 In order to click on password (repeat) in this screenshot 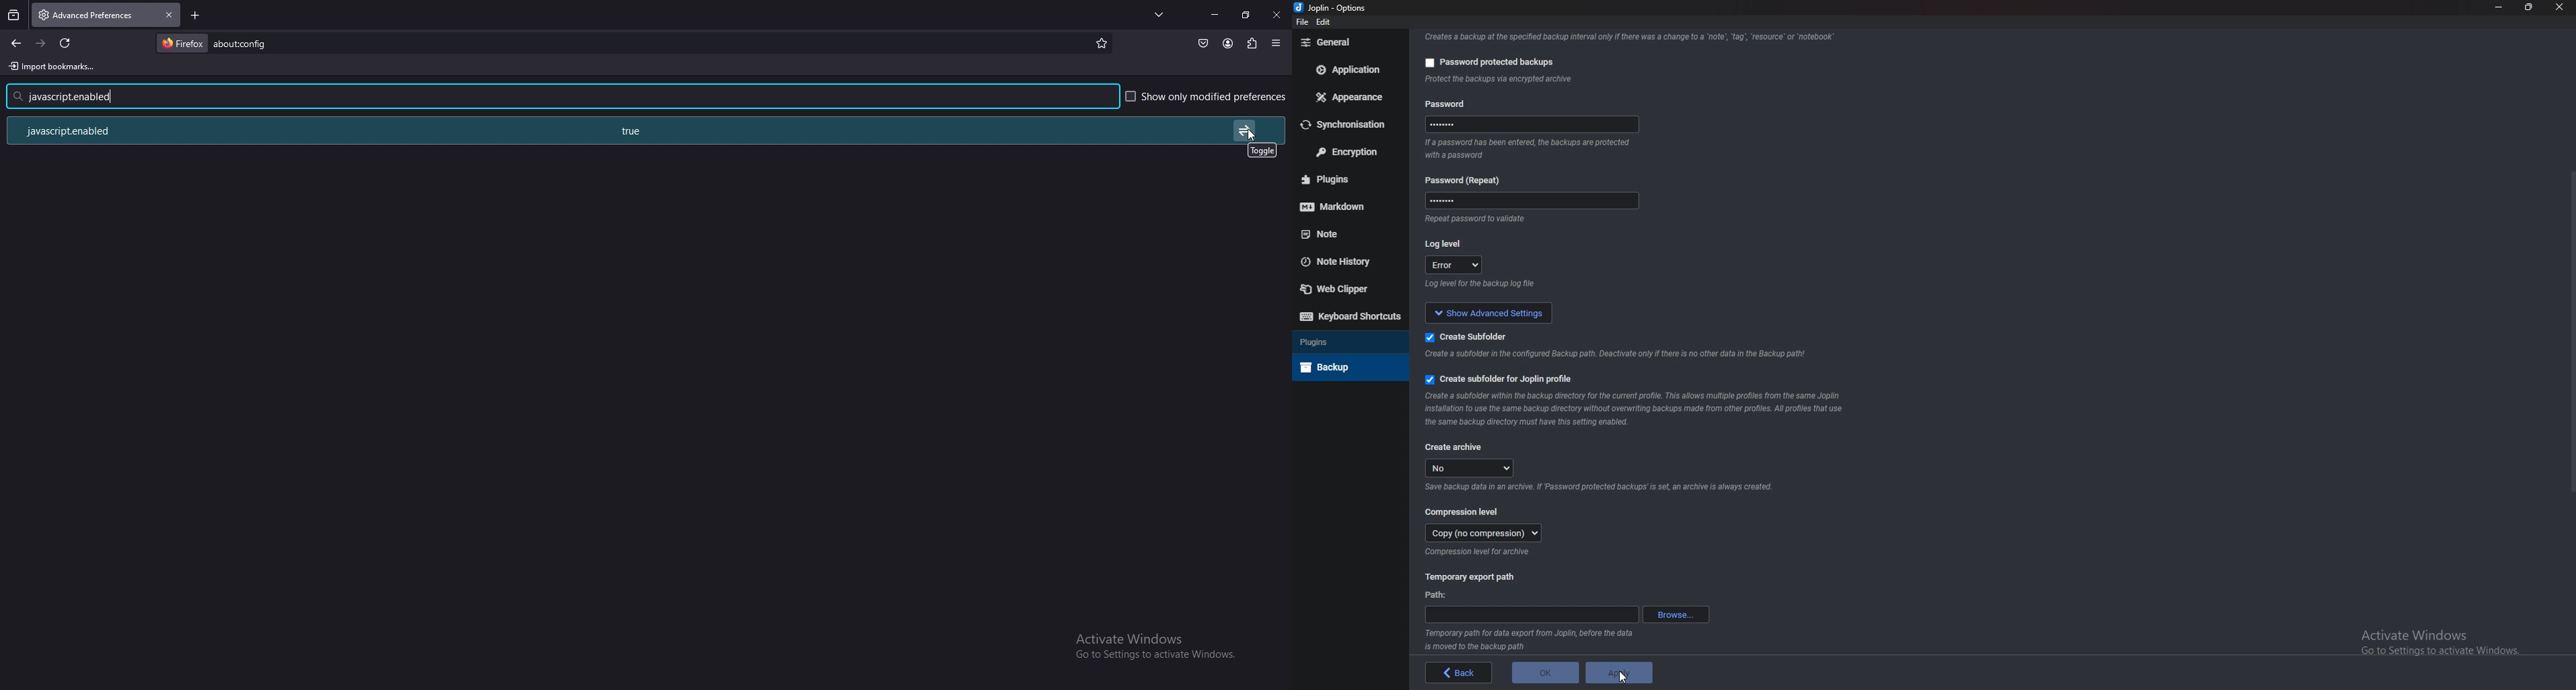, I will do `click(1468, 180)`.